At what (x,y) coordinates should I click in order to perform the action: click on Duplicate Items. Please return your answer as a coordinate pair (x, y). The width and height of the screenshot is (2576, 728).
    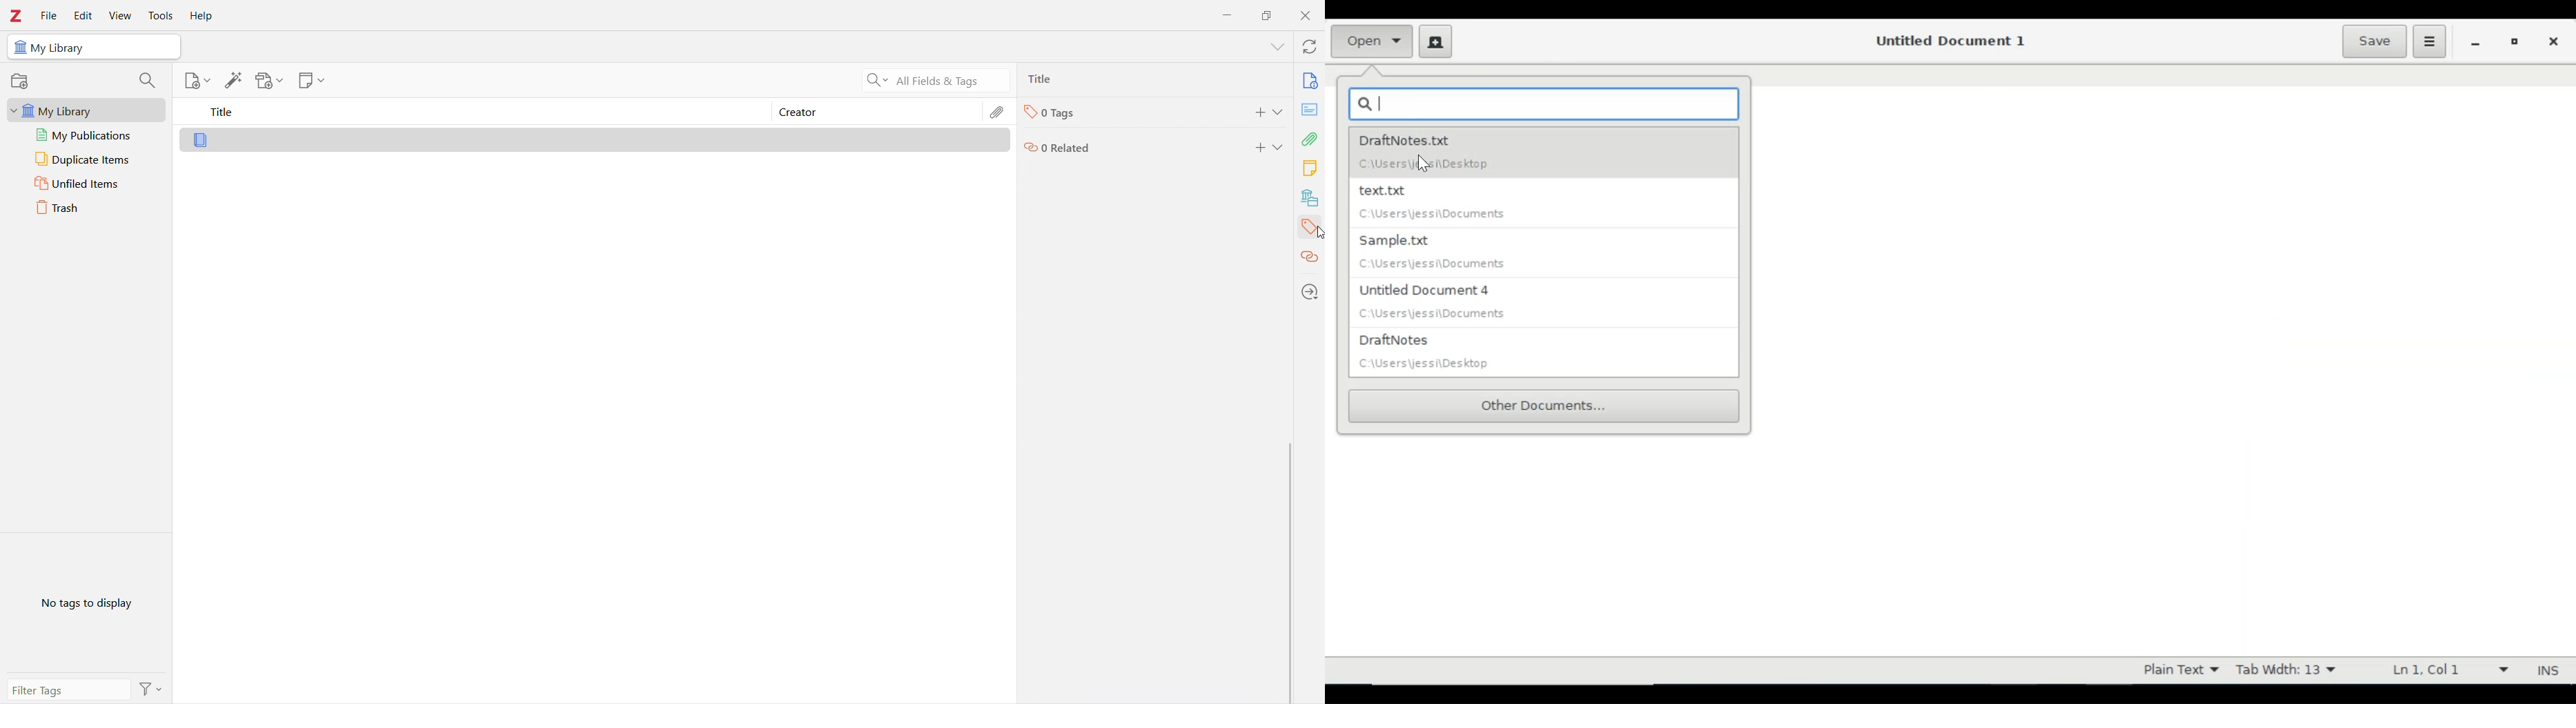
    Looking at the image, I should click on (87, 160).